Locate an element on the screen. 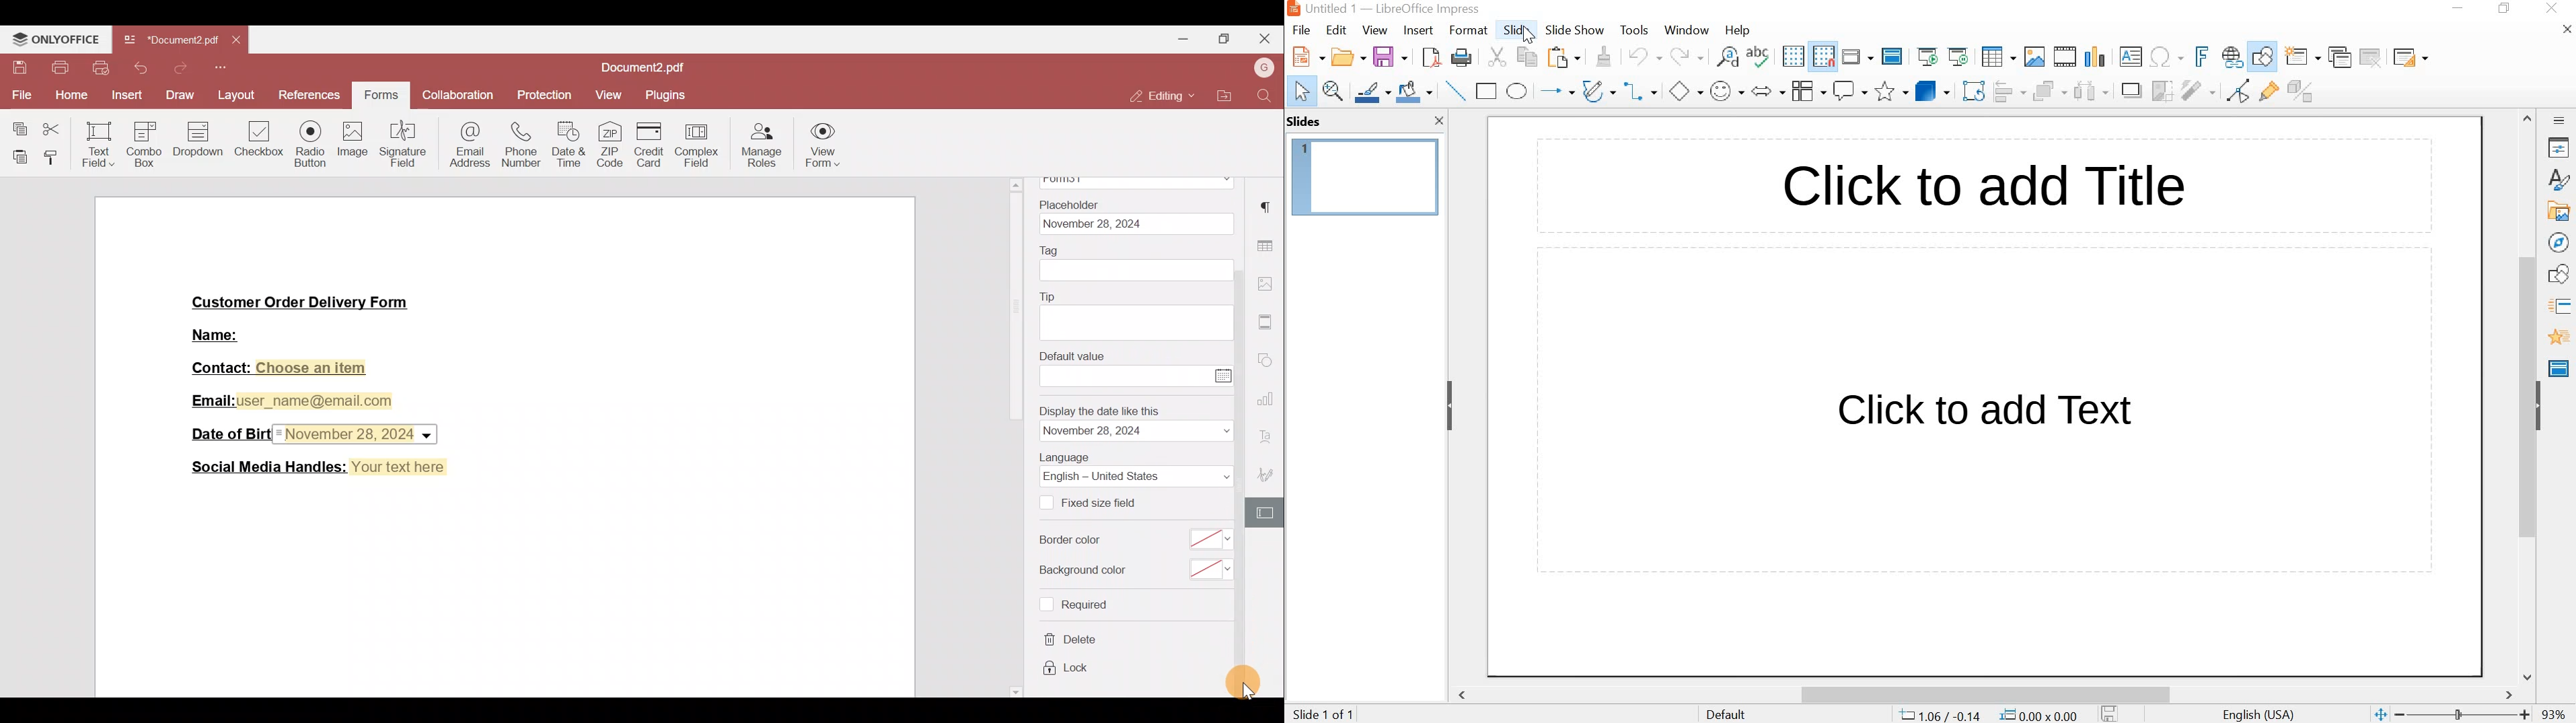  Minimise is located at coordinates (1183, 41).